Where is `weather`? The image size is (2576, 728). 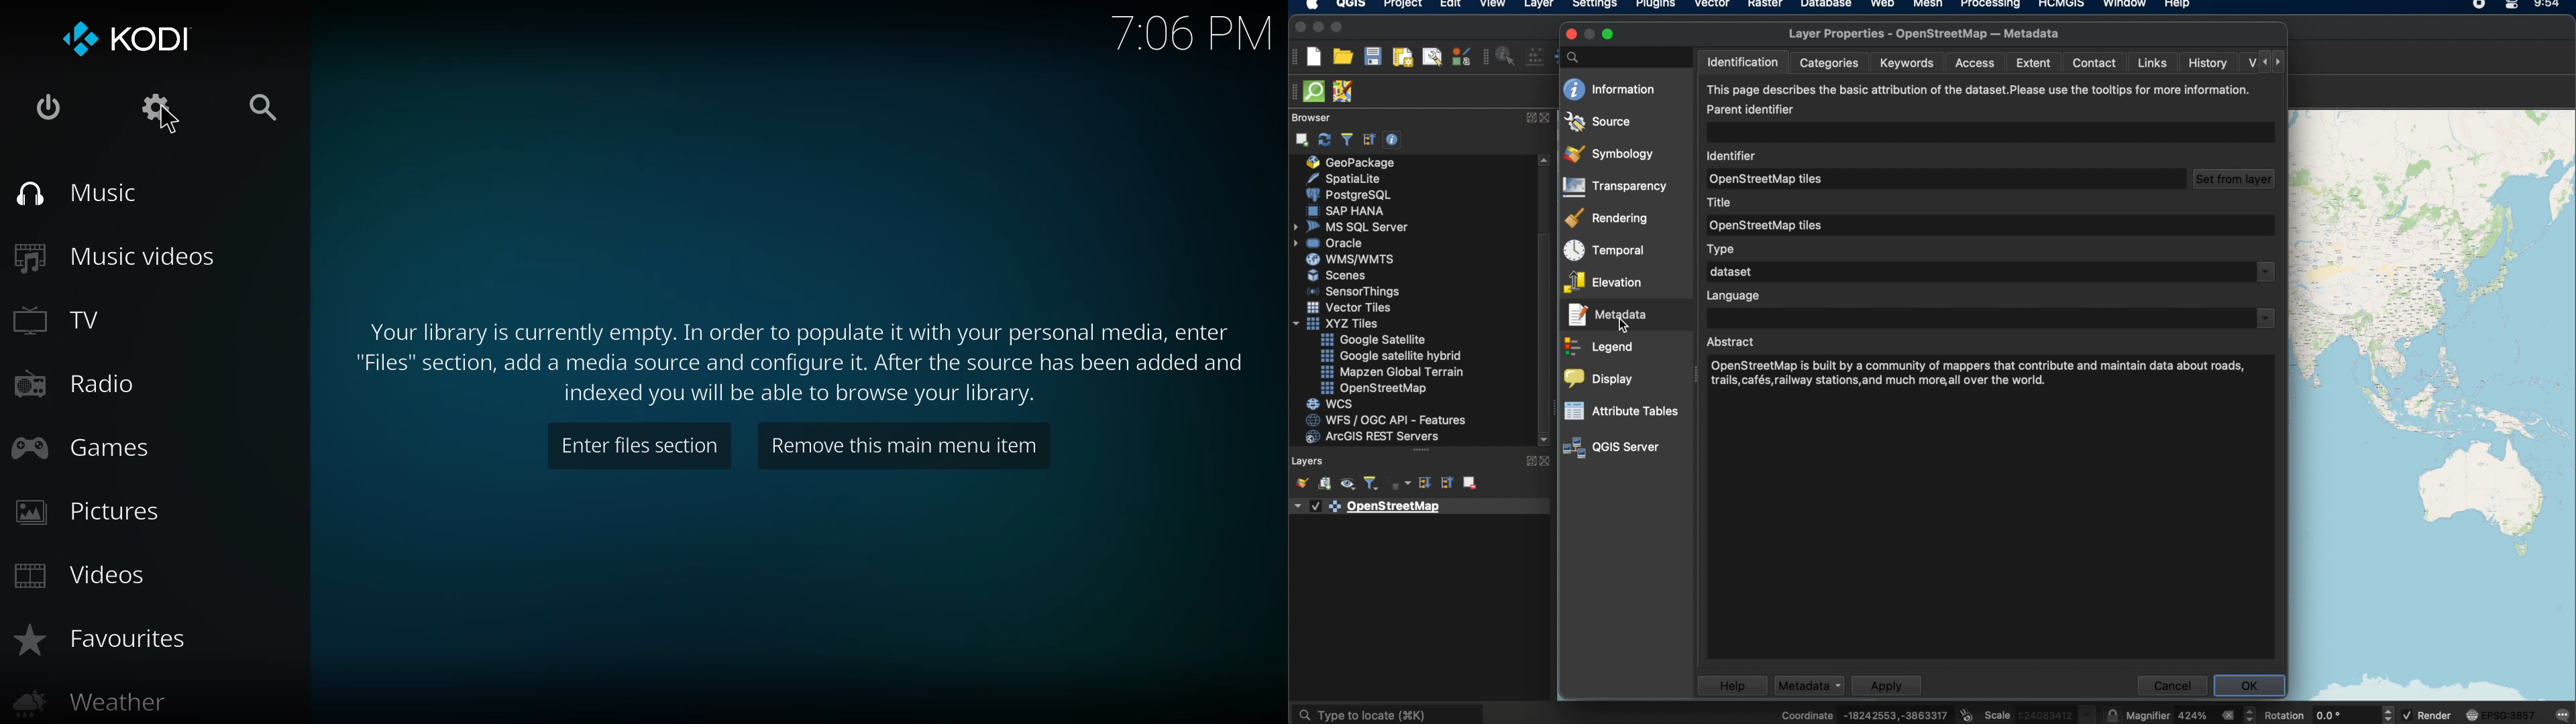
weather is located at coordinates (87, 704).